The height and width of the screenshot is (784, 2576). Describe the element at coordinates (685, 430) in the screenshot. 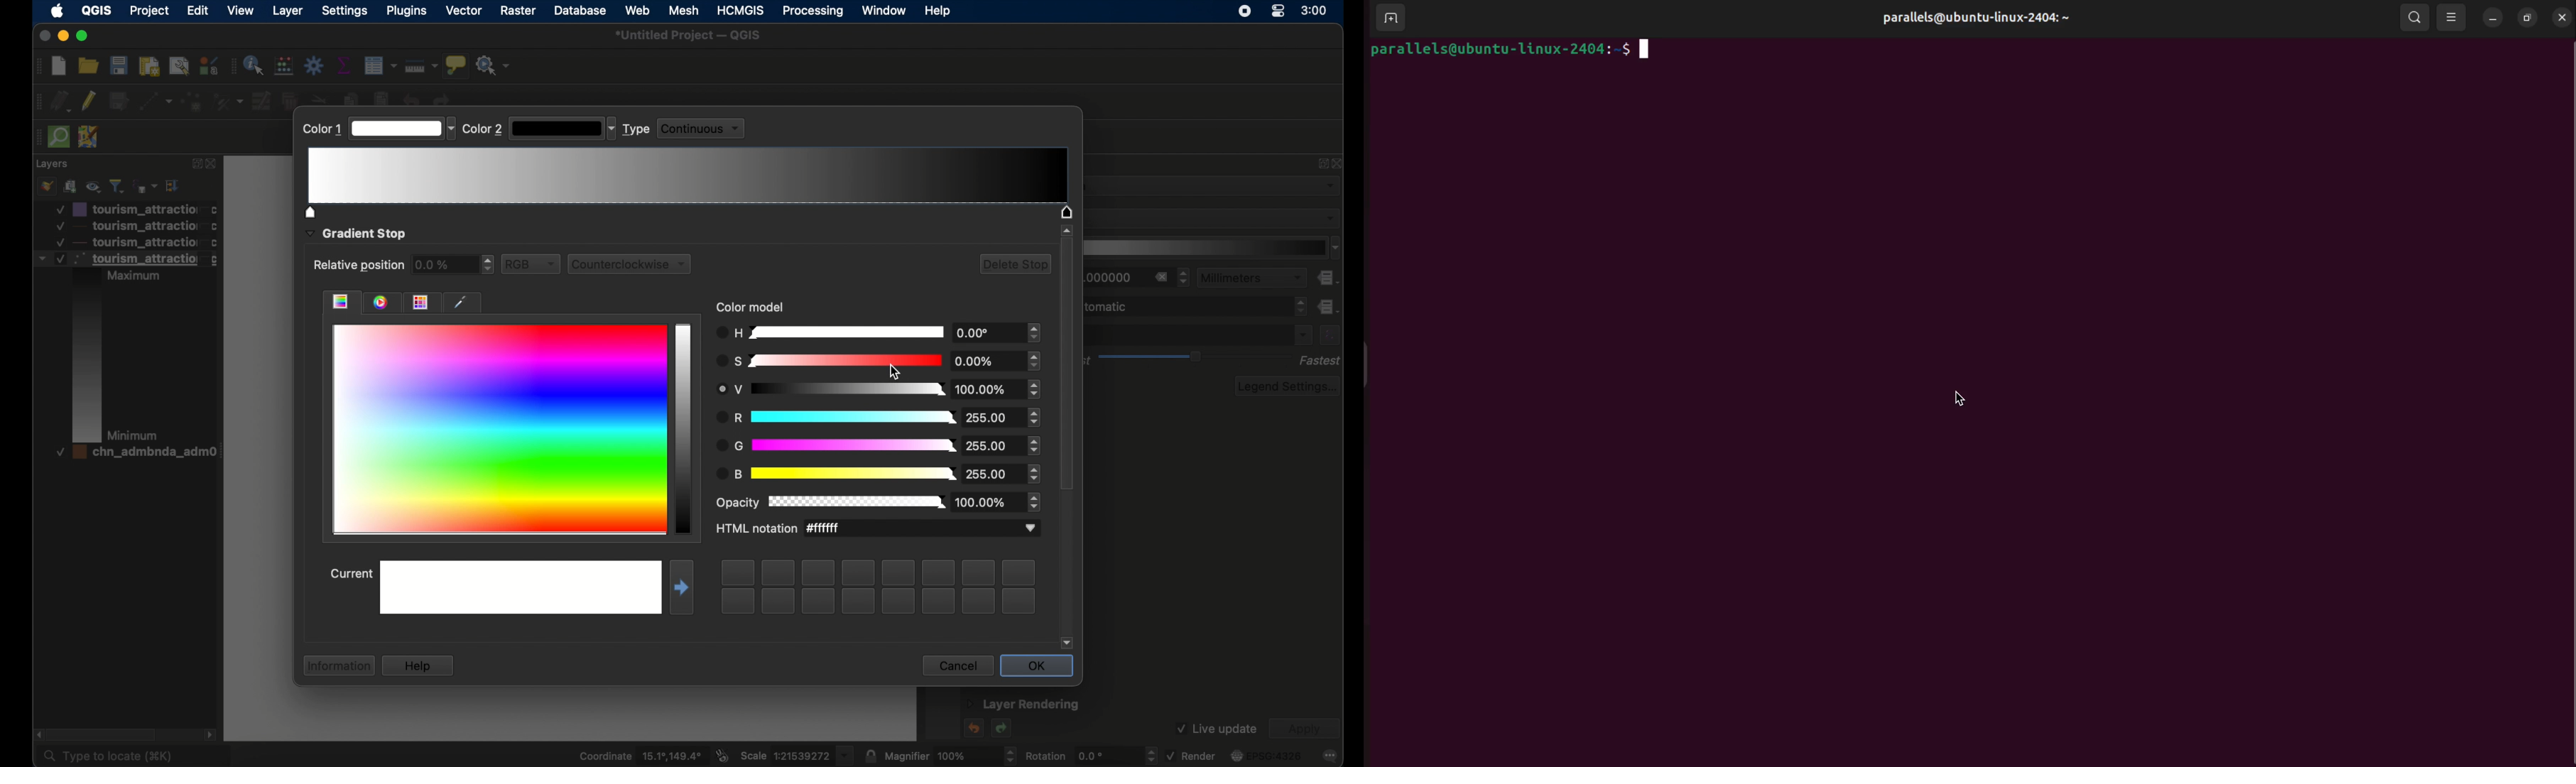

I see `current color` at that location.